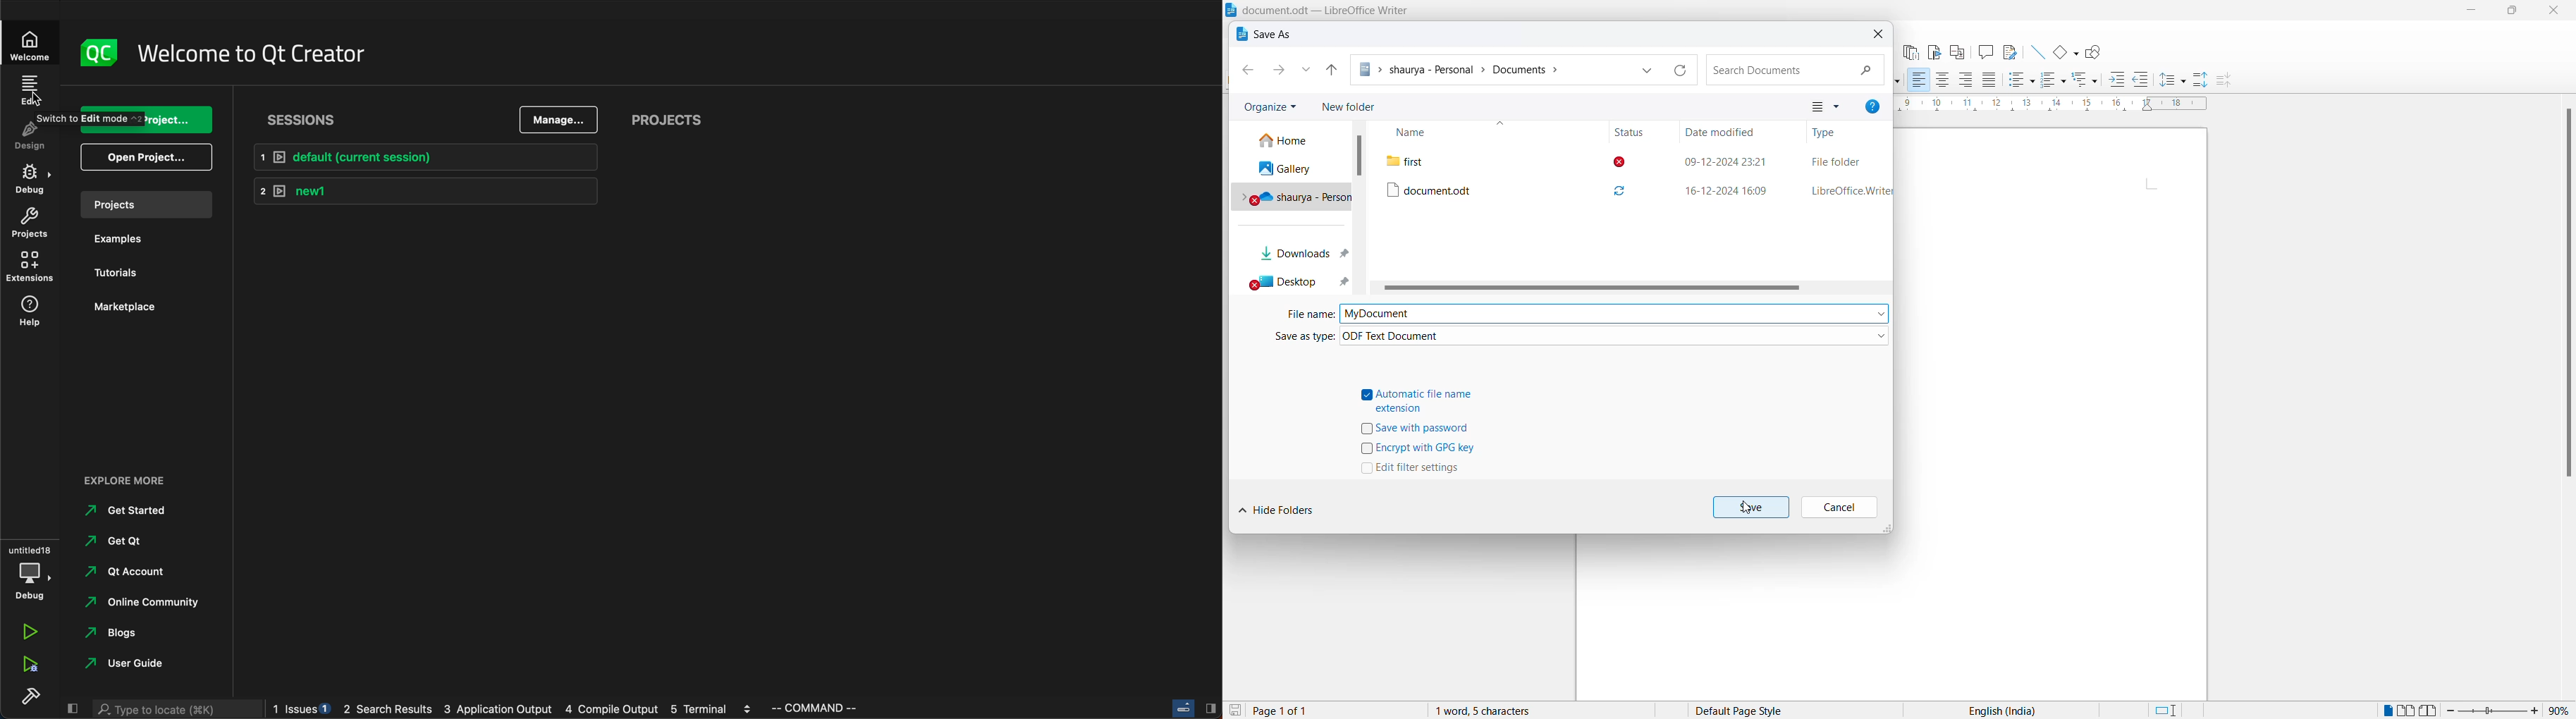 The width and height of the screenshot is (2576, 728). Describe the element at coordinates (1495, 69) in the screenshot. I see `path` at that location.